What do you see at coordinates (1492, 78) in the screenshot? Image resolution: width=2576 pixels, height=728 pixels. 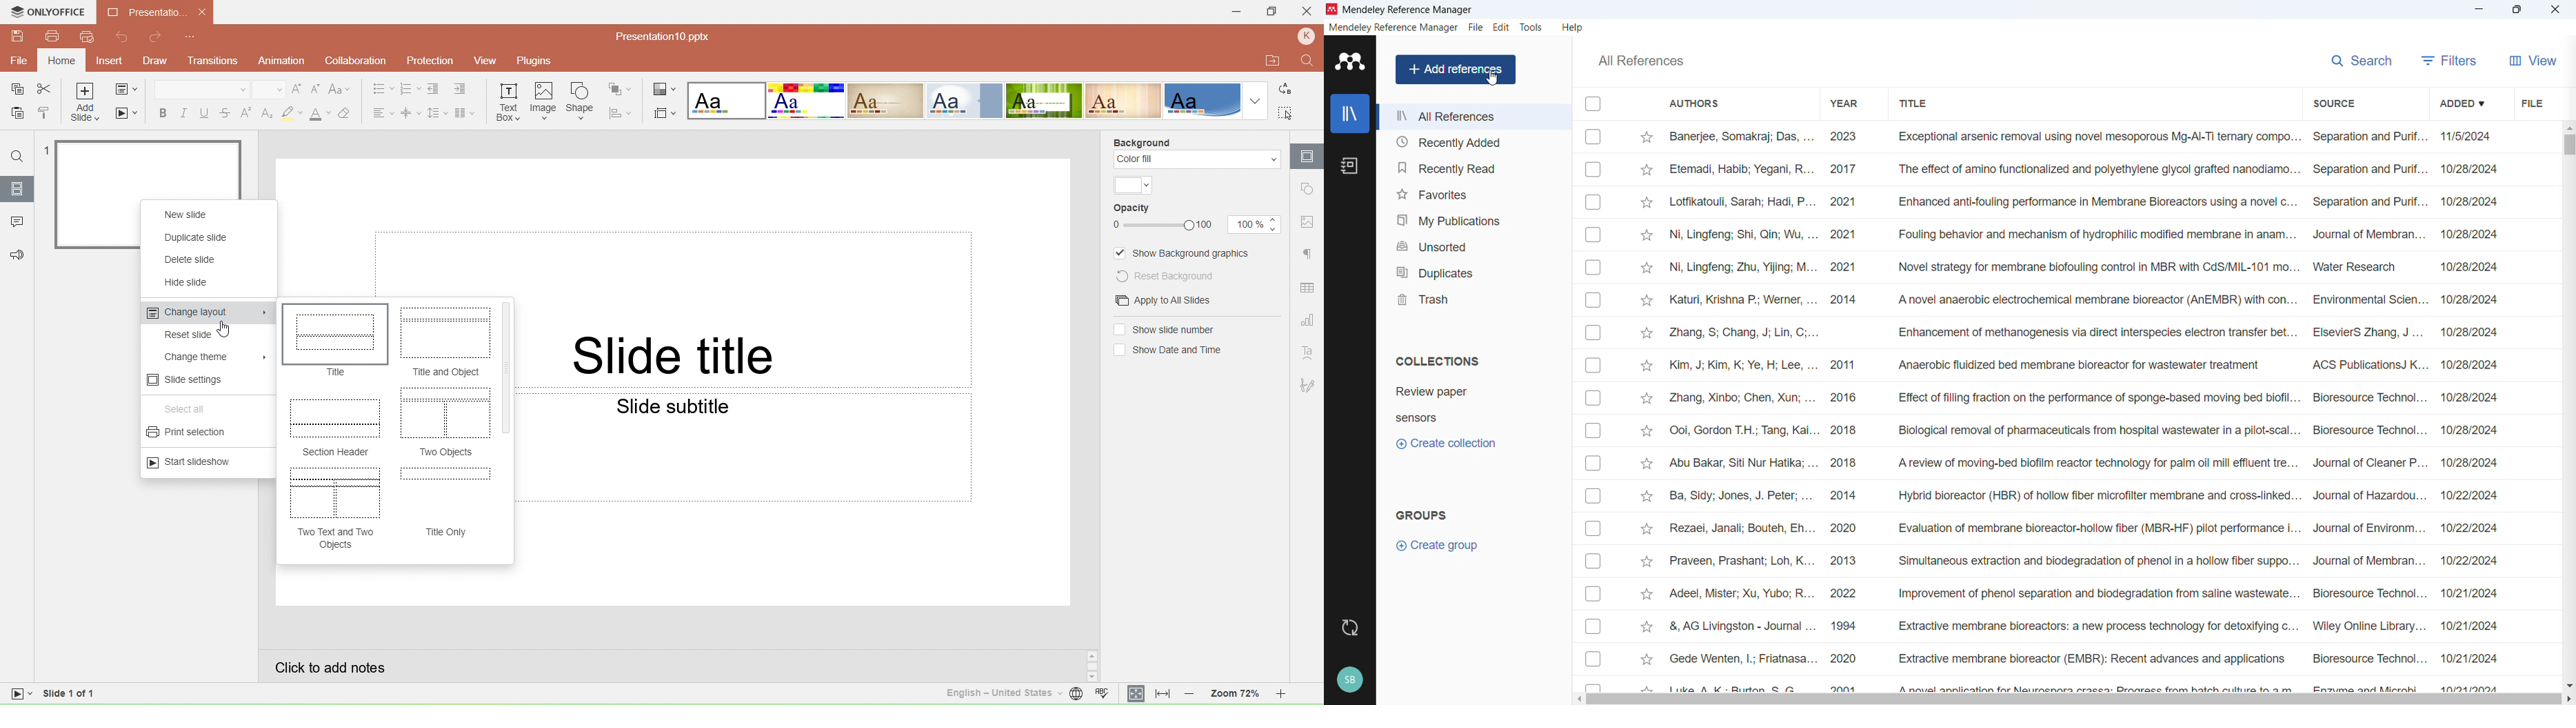 I see `cursor` at bounding box center [1492, 78].